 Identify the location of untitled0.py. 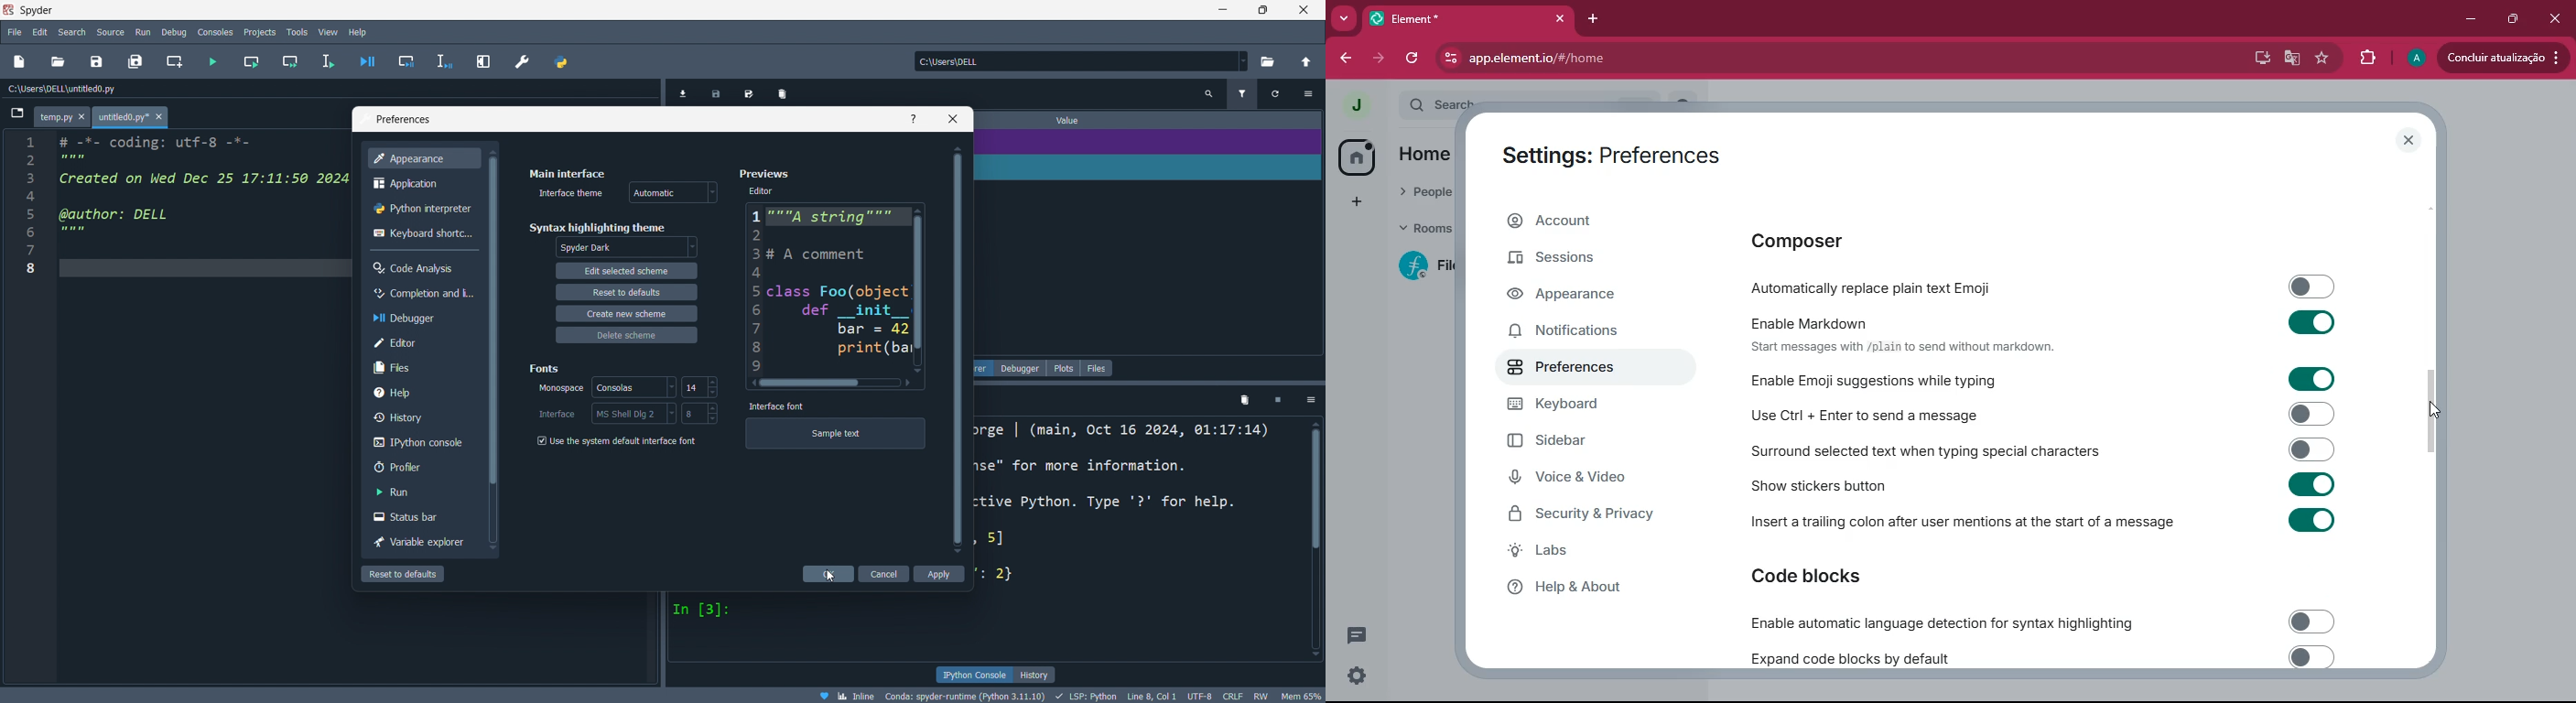
(135, 117).